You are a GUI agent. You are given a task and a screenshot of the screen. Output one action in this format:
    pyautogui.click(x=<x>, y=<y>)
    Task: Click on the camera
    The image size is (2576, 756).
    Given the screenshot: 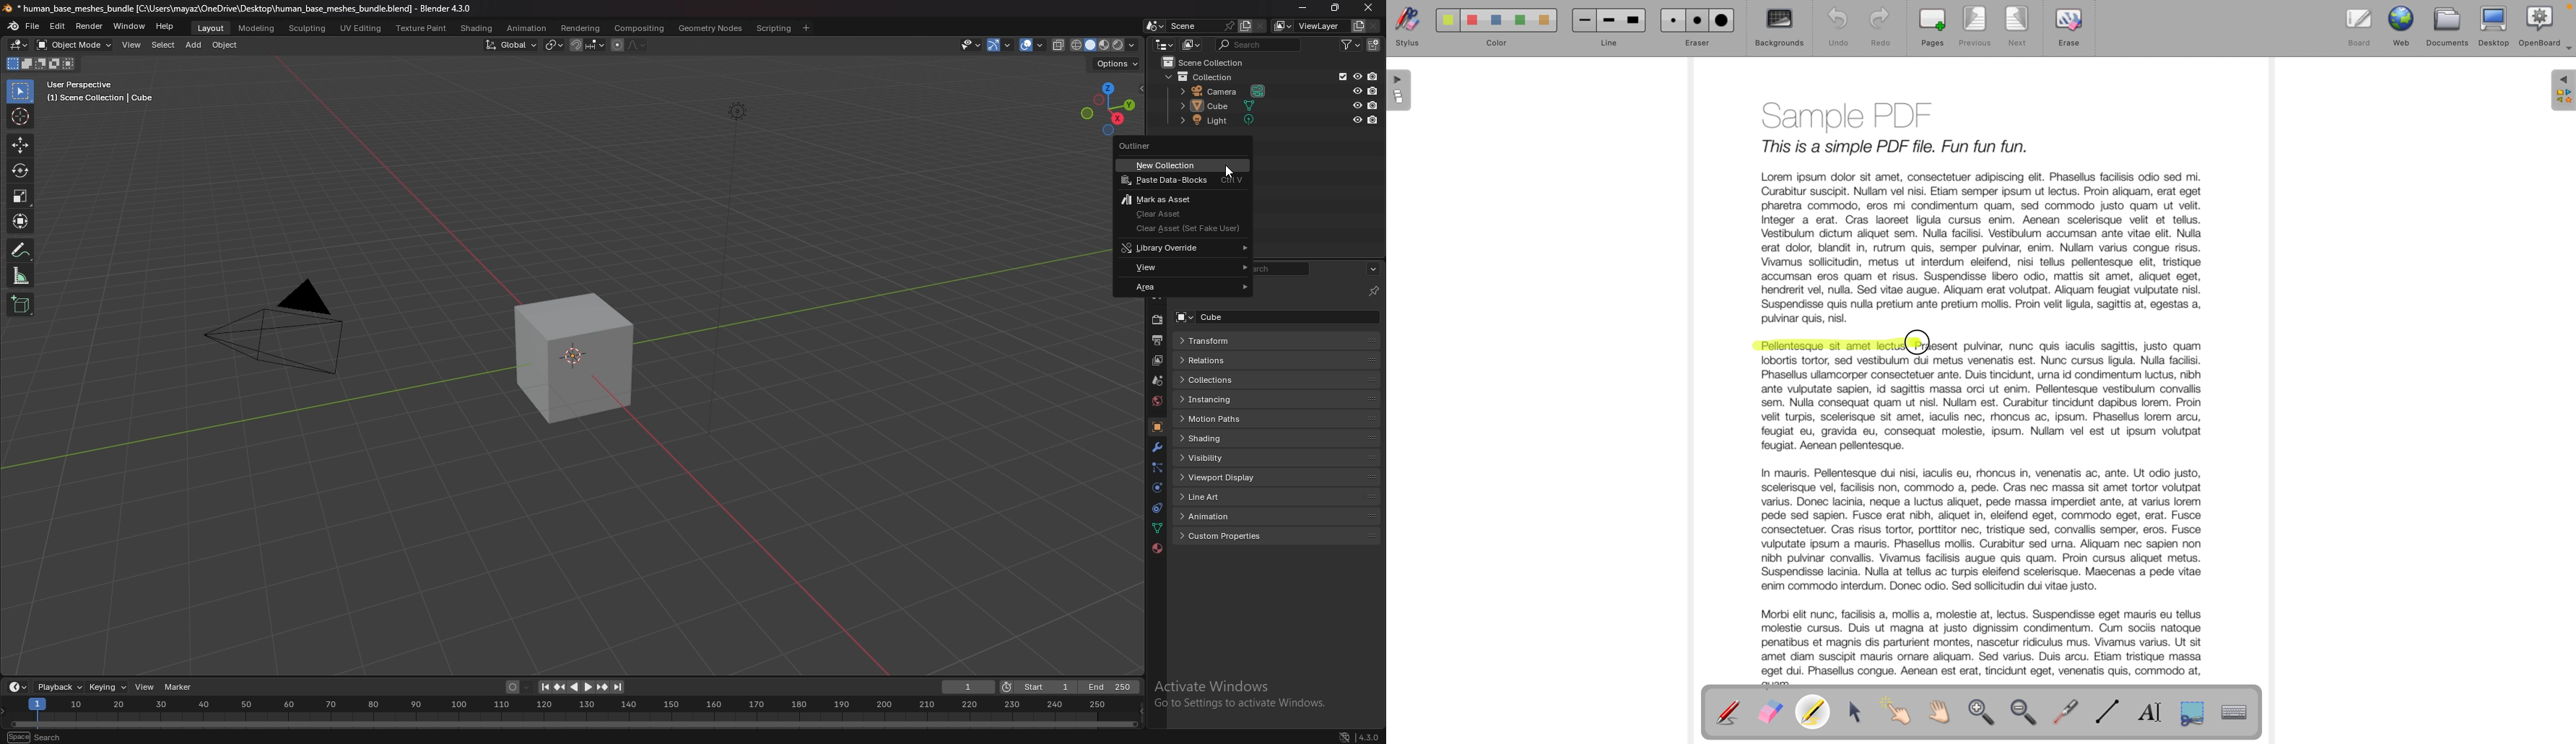 What is the action you would take?
    pyautogui.click(x=1227, y=90)
    